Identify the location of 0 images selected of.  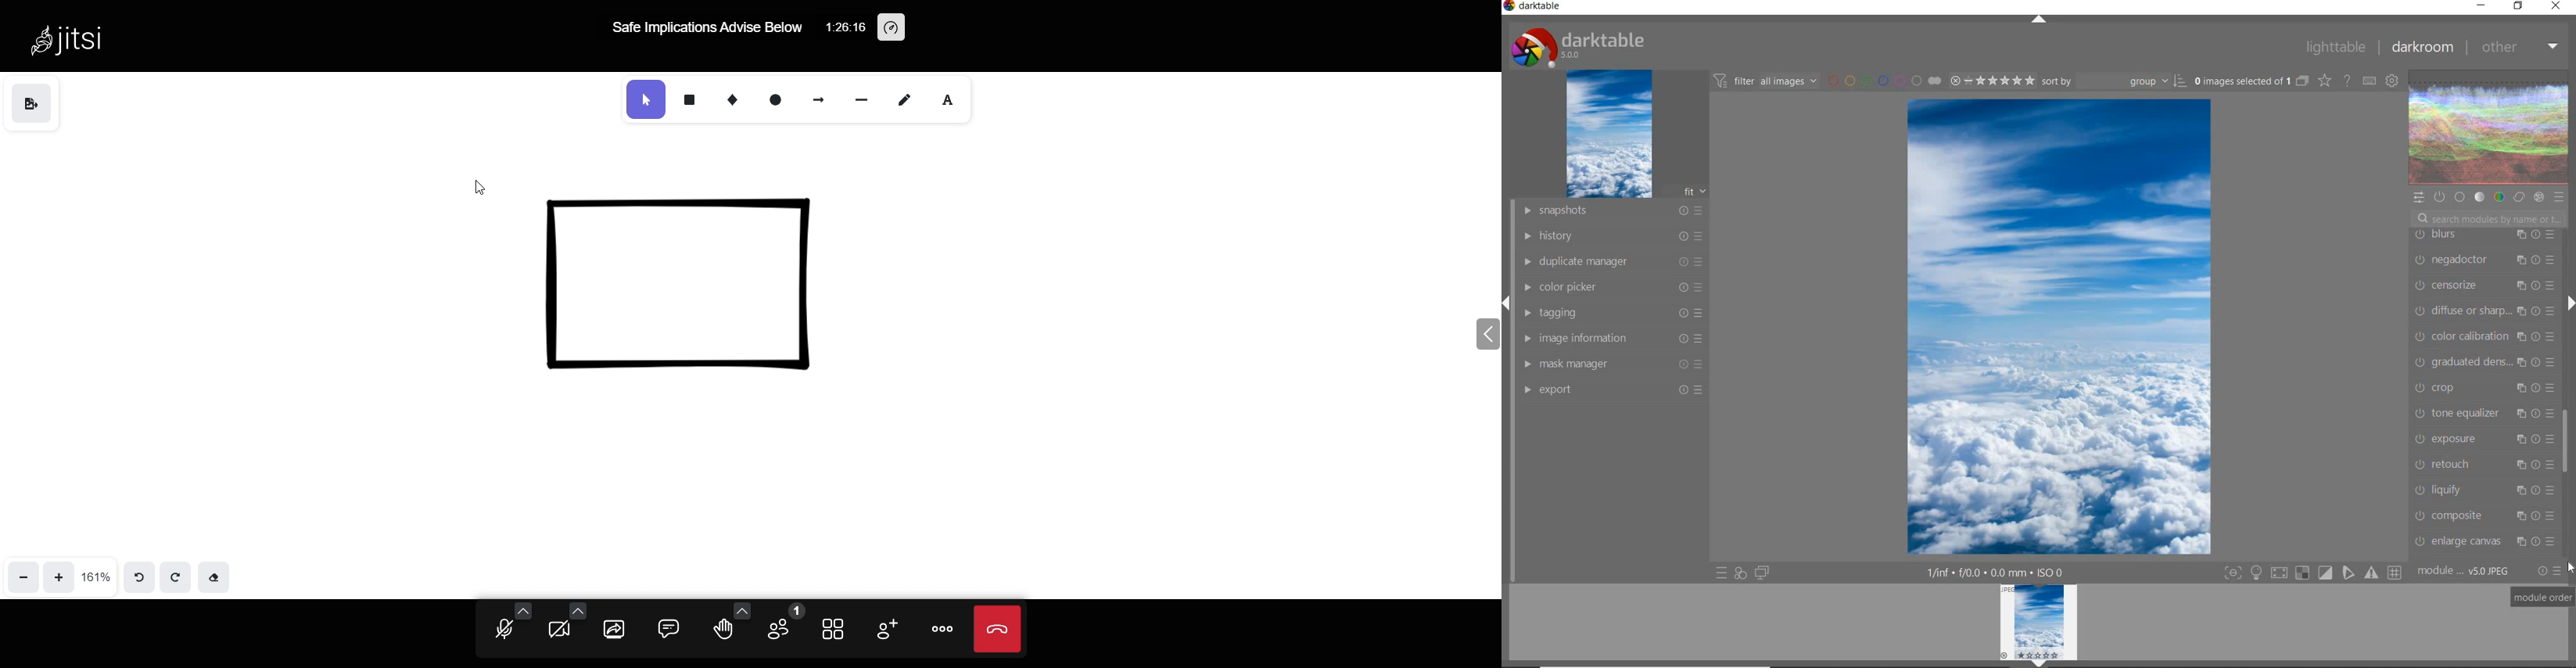
(2241, 80).